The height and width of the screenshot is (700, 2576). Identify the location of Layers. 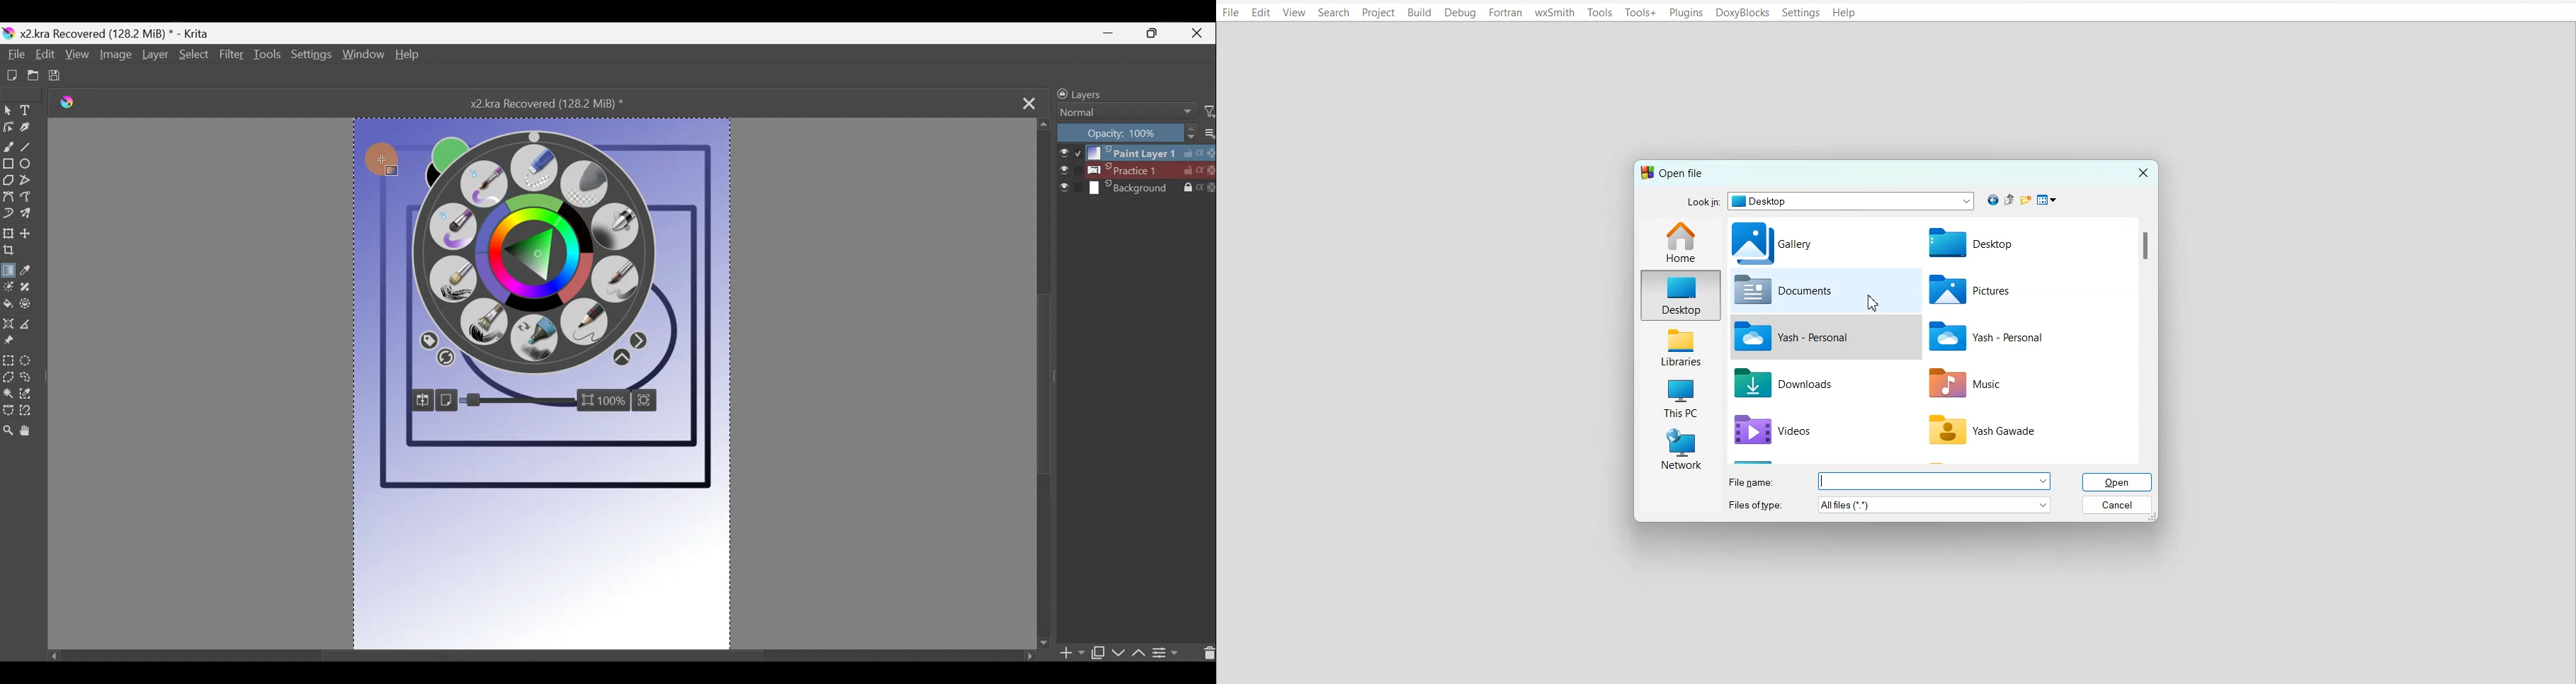
(1113, 92).